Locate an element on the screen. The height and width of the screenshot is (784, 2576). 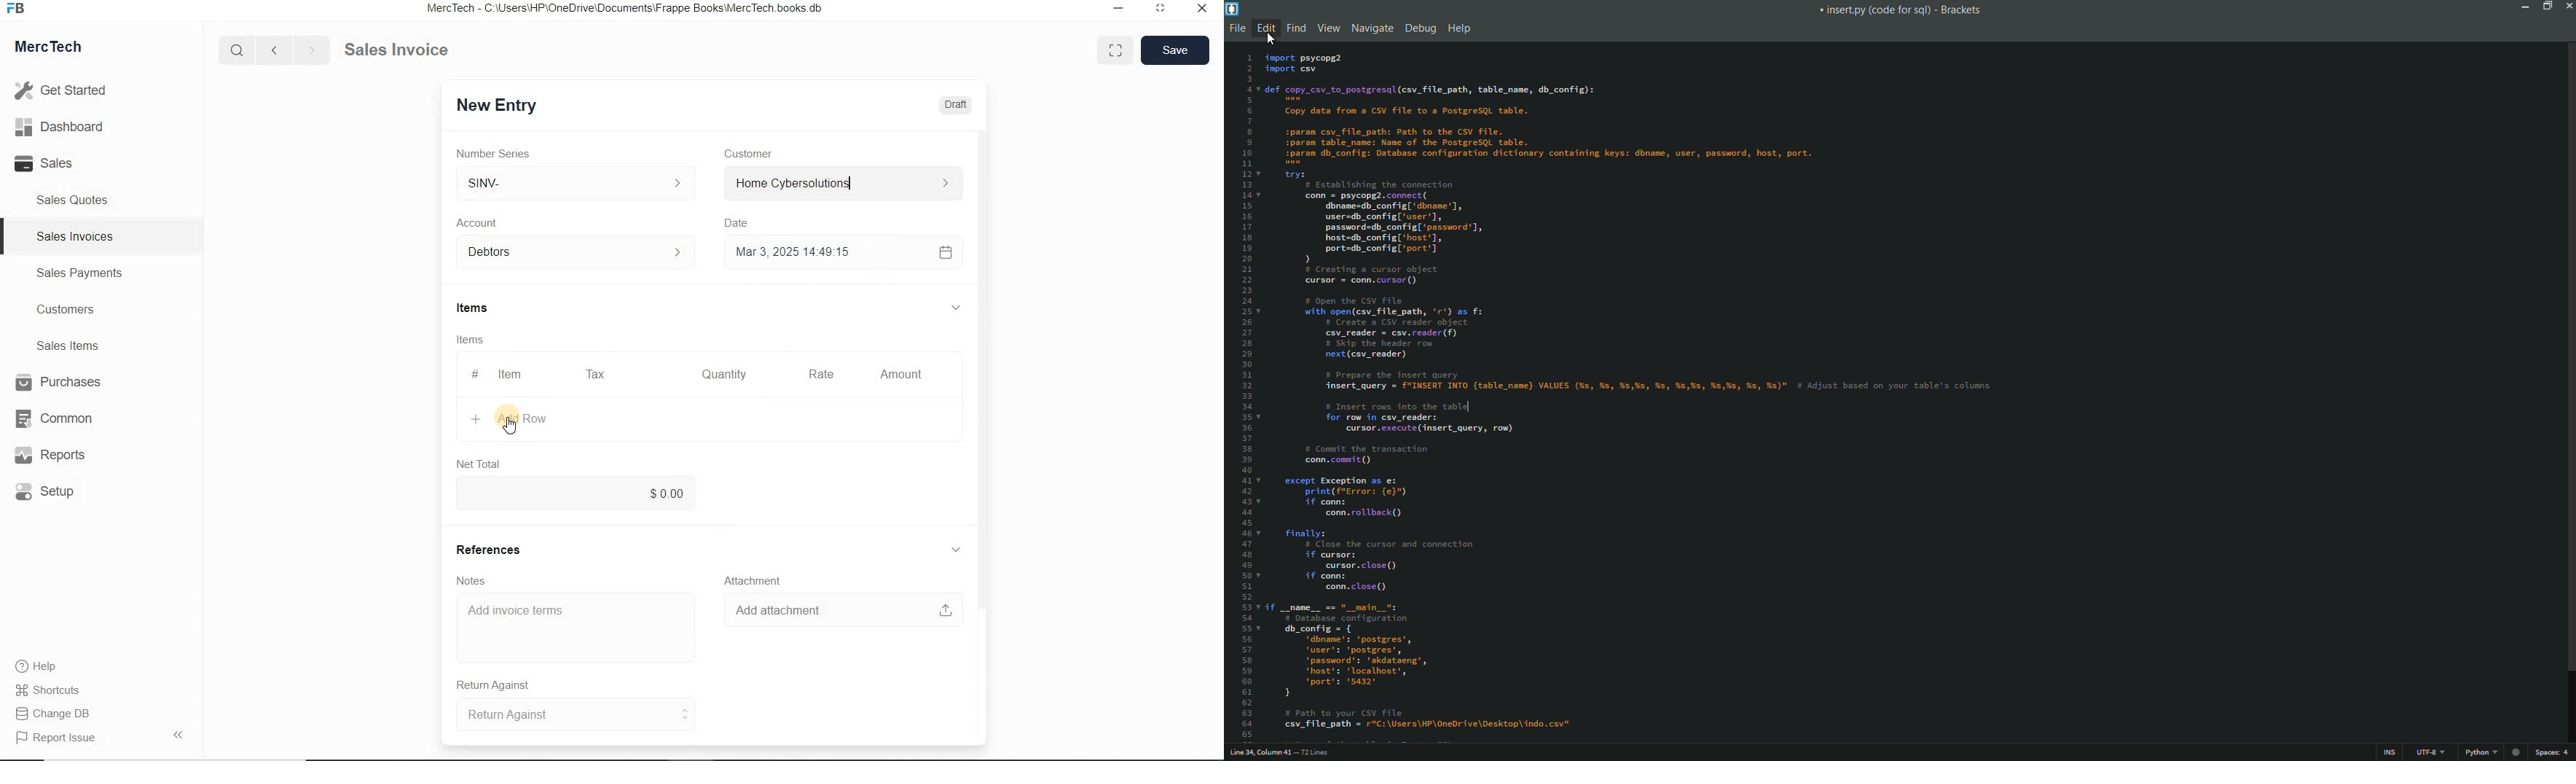
file encoding is located at coordinates (2430, 753).